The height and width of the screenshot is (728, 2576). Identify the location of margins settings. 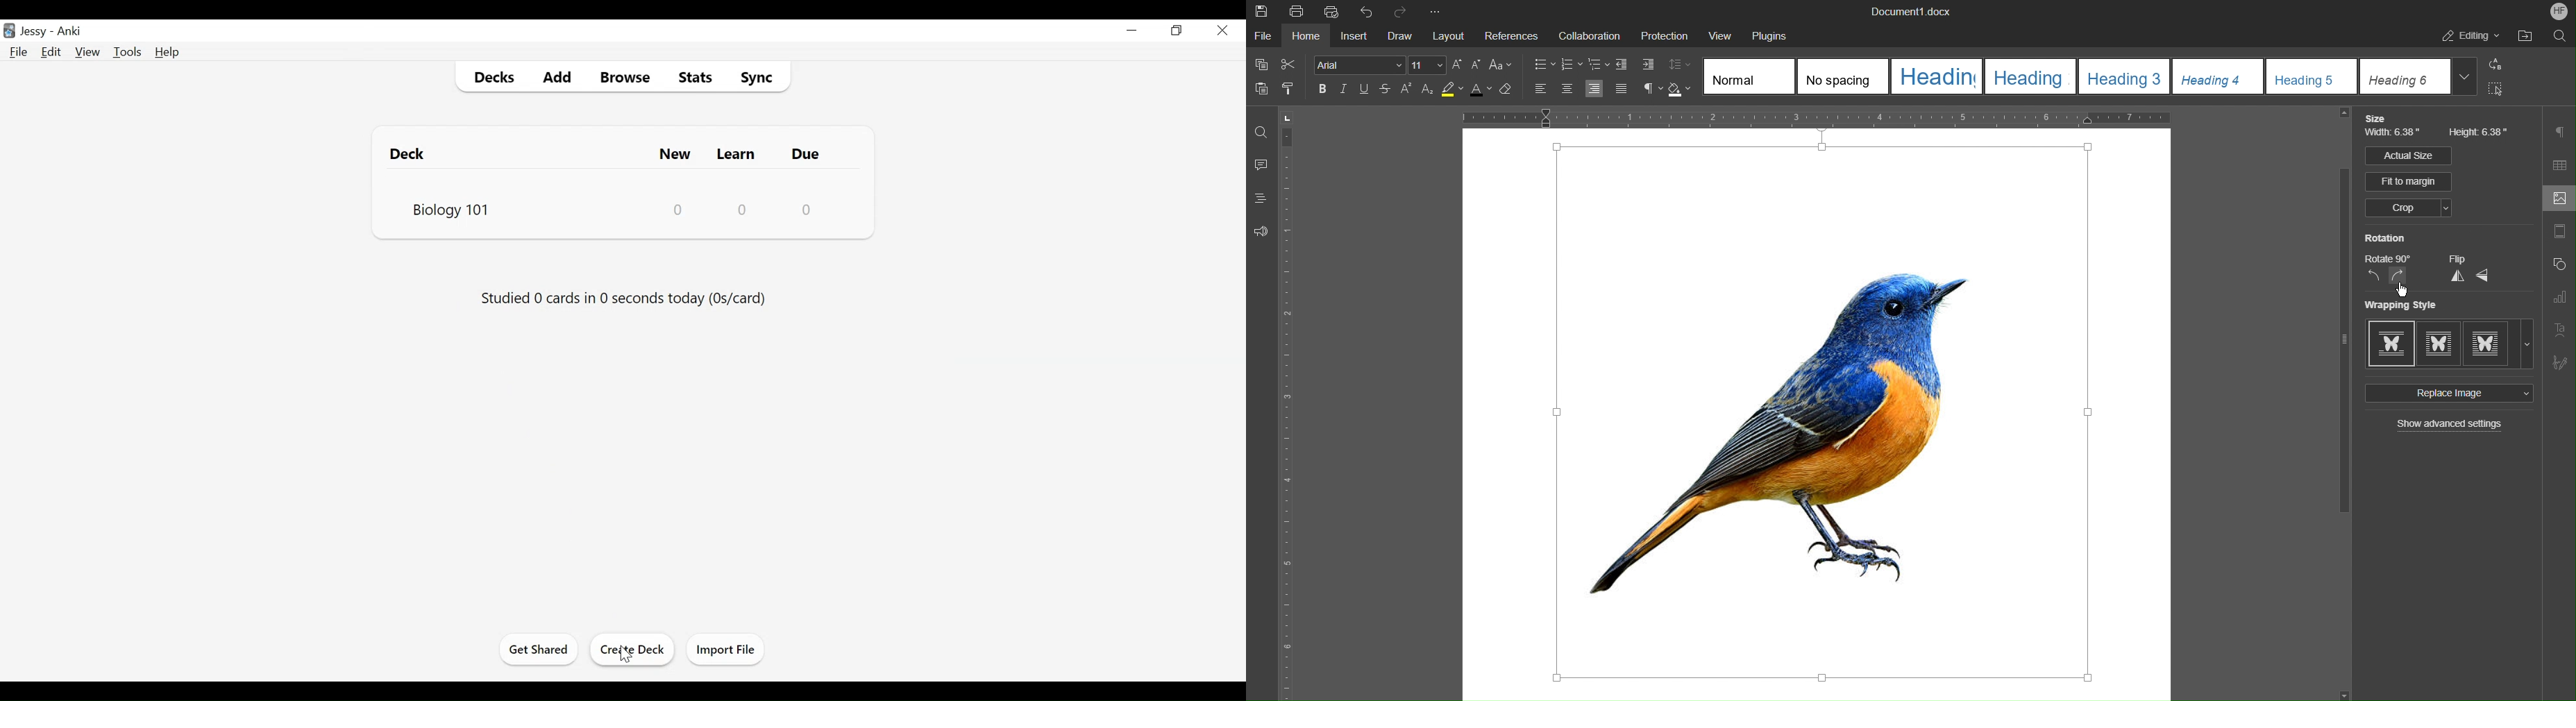
(2559, 233).